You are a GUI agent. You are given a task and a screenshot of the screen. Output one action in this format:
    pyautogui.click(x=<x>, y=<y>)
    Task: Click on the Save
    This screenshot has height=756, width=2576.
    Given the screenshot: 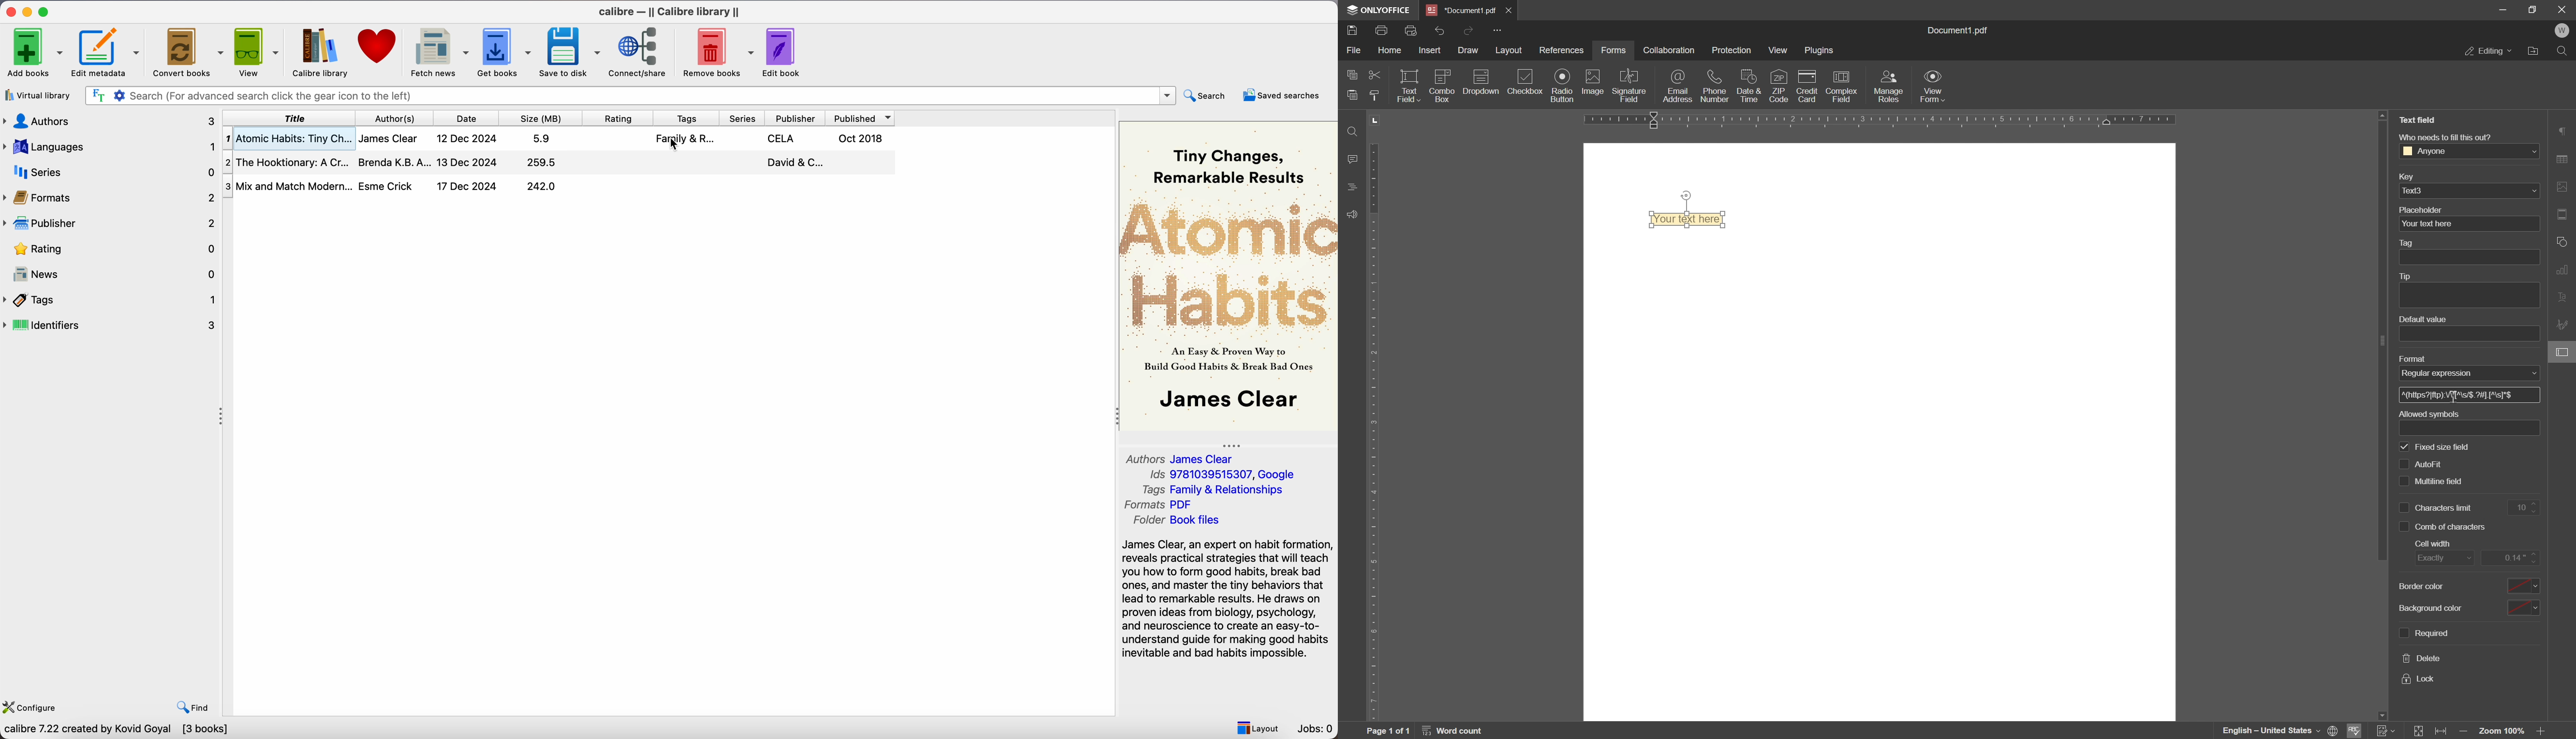 What is the action you would take?
    pyautogui.click(x=1353, y=31)
    